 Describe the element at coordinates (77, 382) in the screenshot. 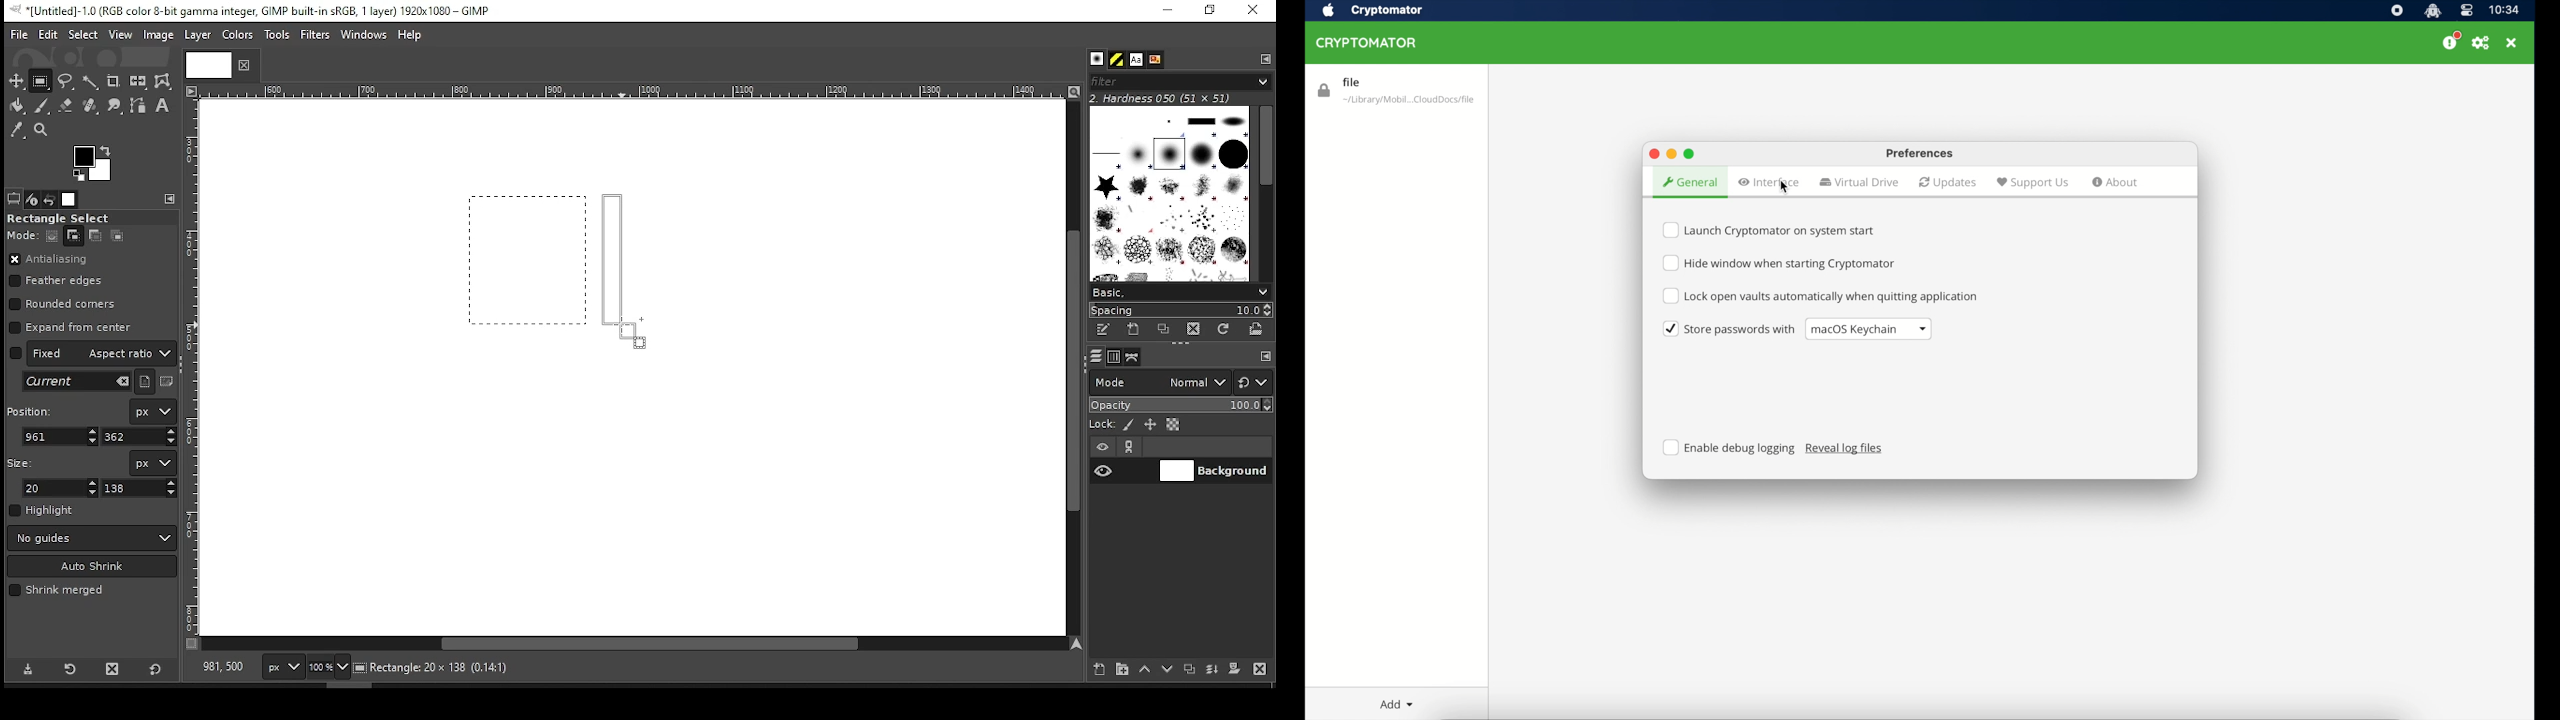

I see `pick aspect ration` at that location.